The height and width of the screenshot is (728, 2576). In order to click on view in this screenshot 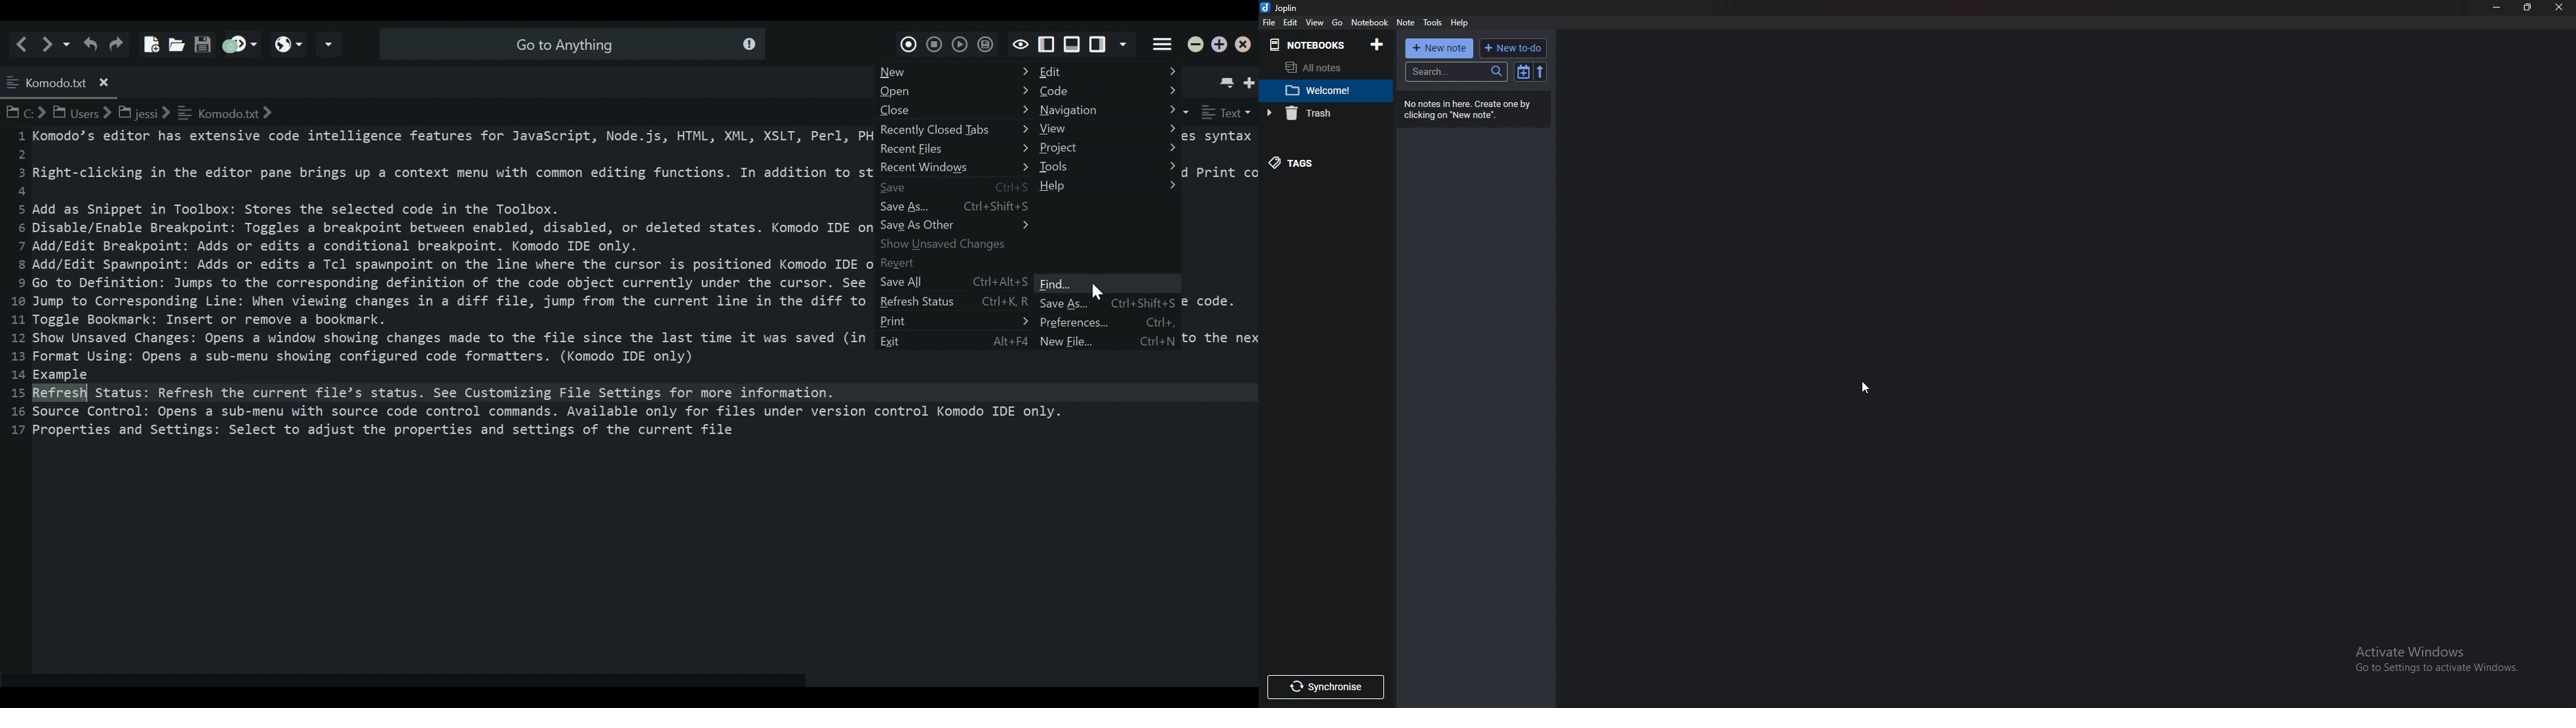, I will do `click(1316, 23)`.